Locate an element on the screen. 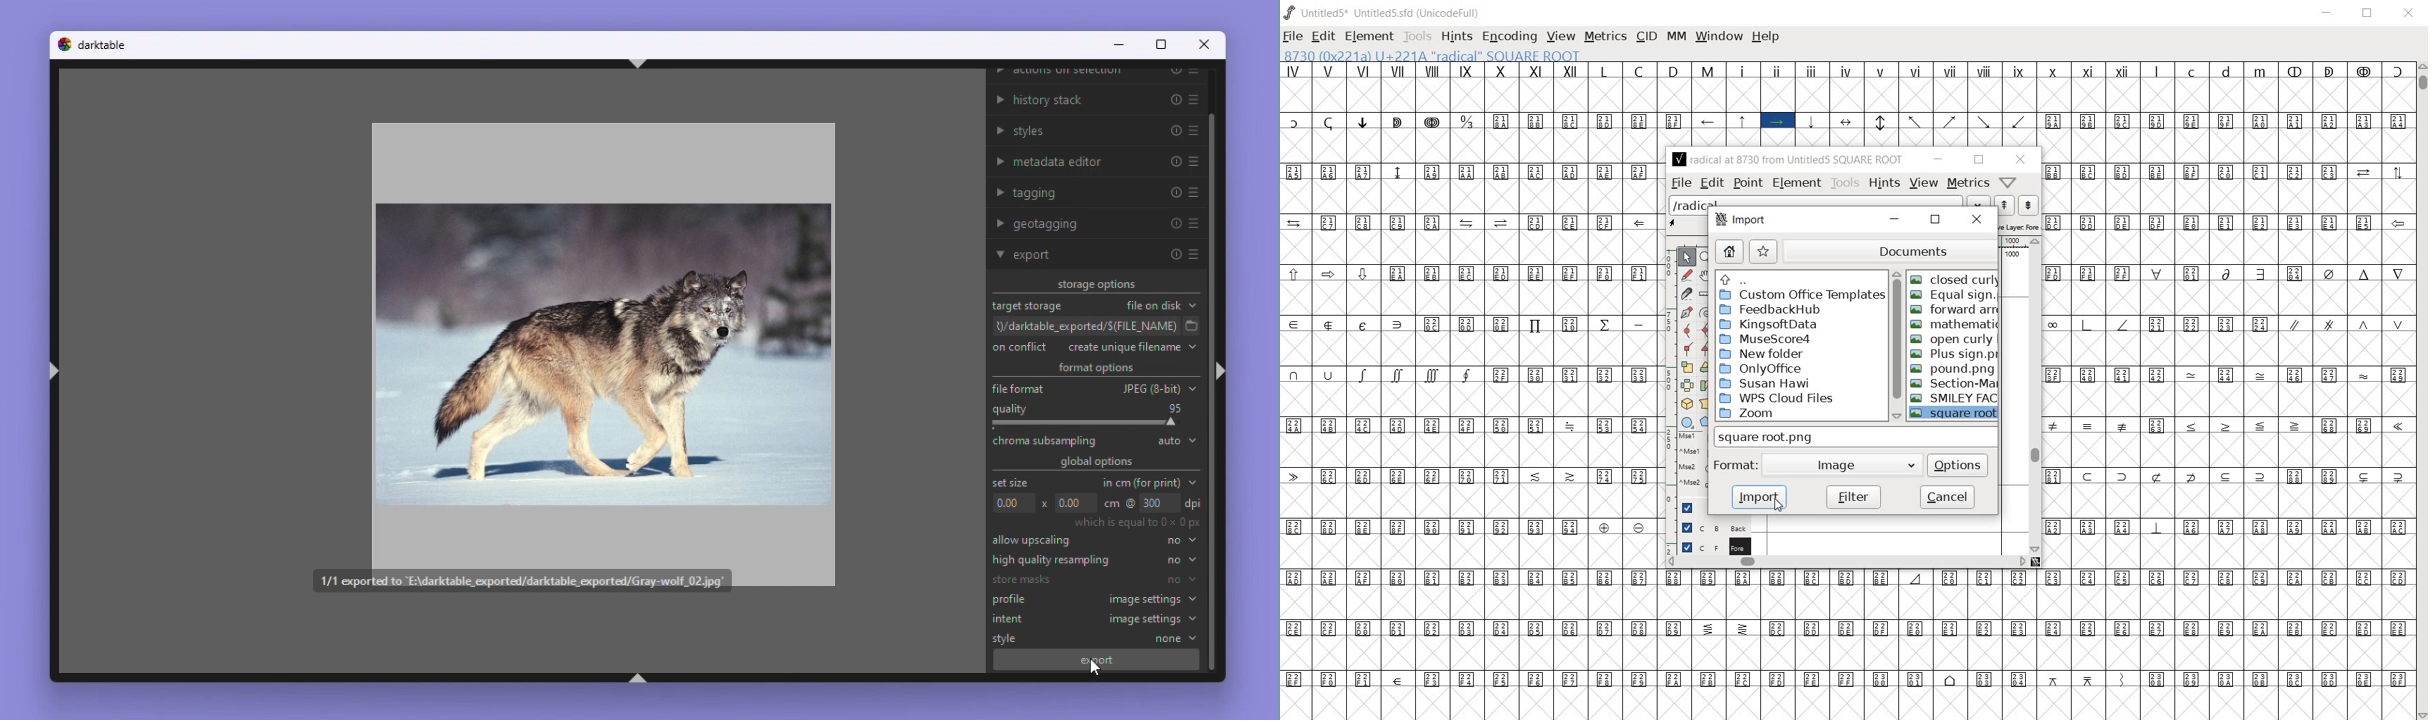 This screenshot has height=728, width=2436. none is located at coordinates (1177, 638).